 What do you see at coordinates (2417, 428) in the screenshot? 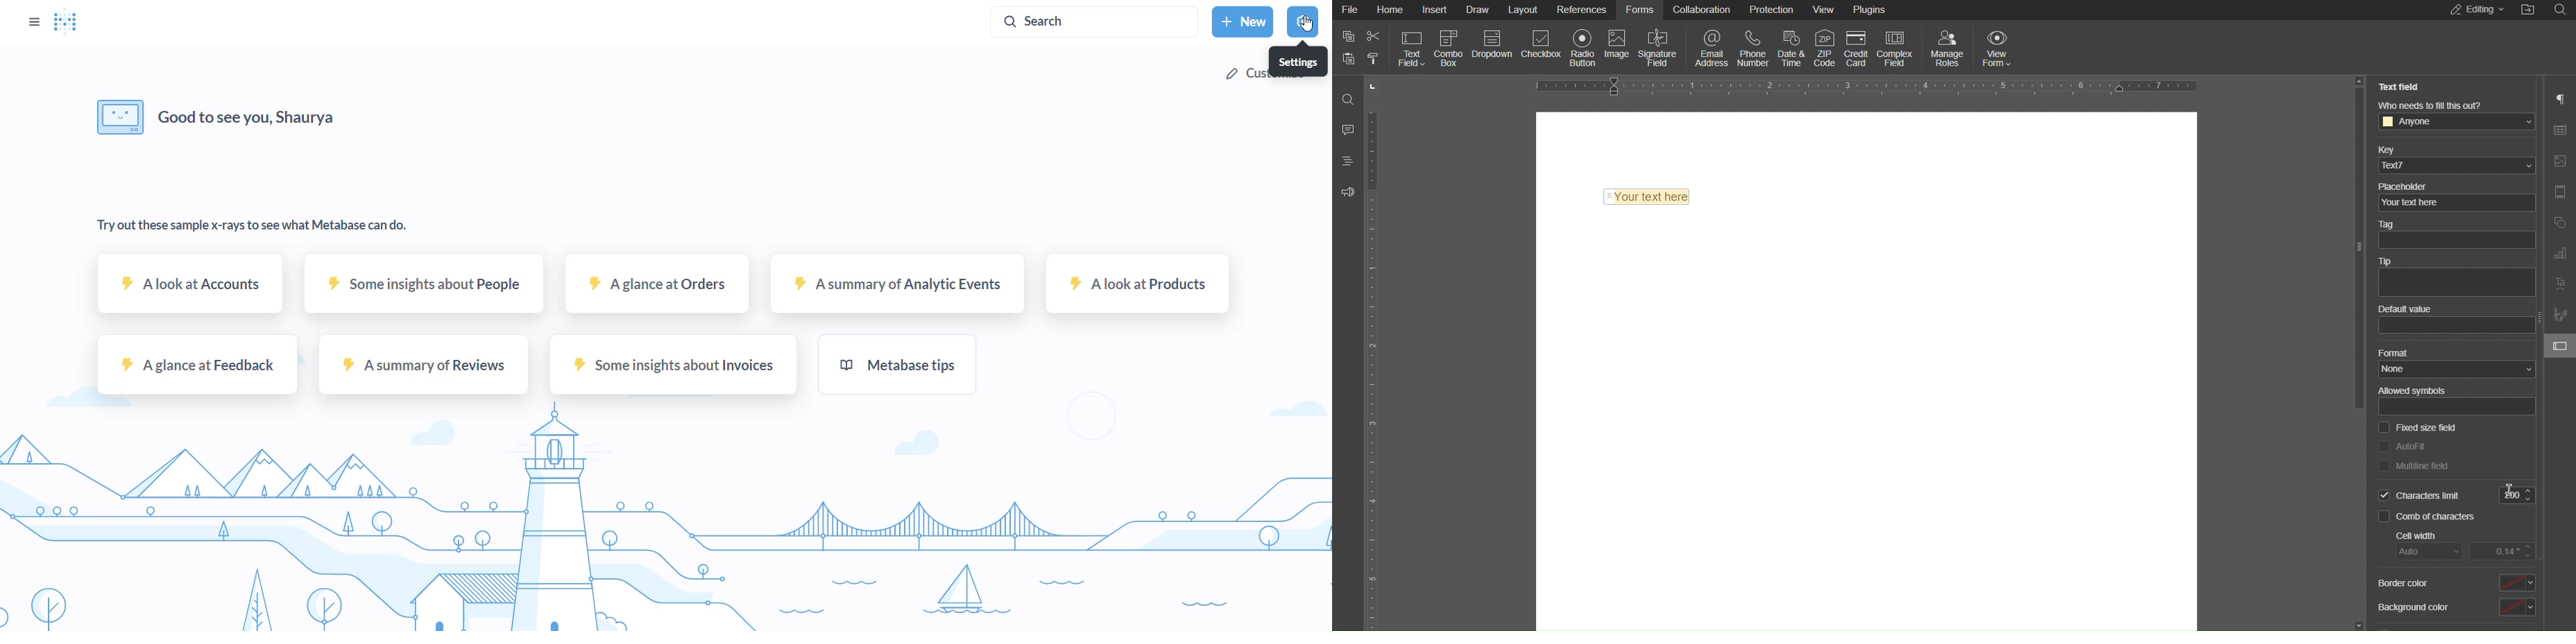
I see `Fixed size field` at bounding box center [2417, 428].